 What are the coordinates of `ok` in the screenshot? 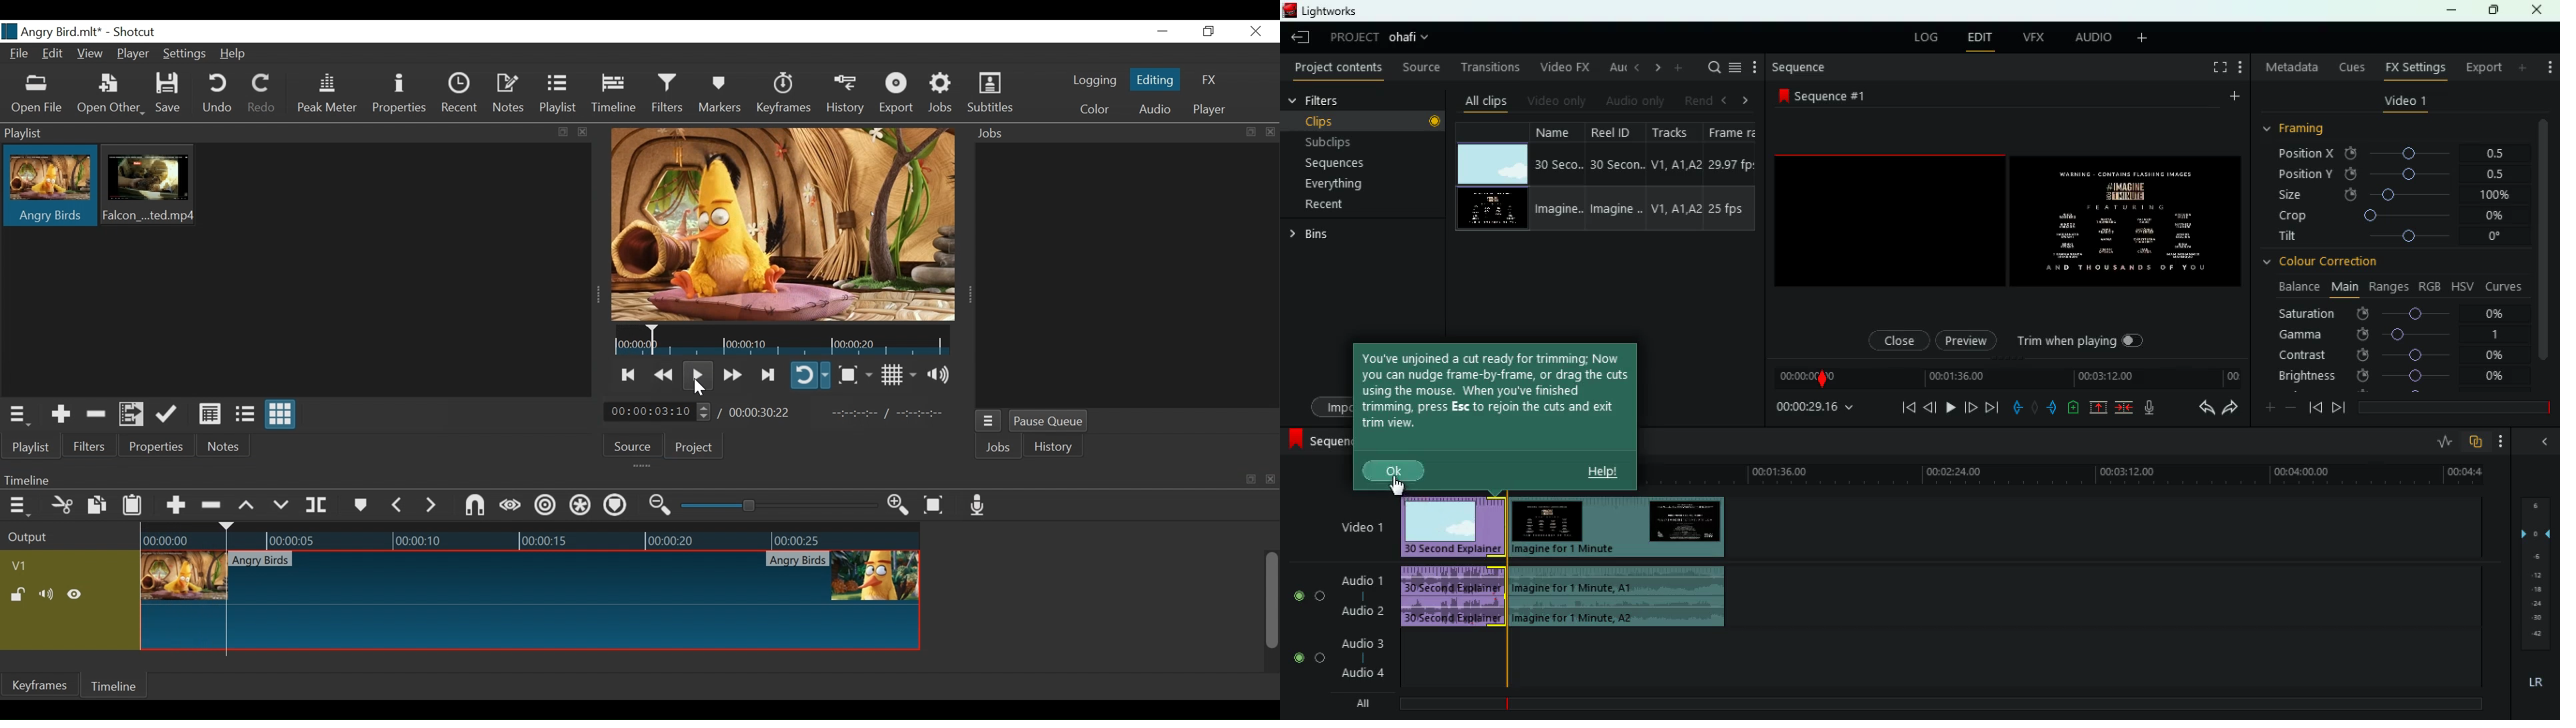 It's located at (1395, 473).